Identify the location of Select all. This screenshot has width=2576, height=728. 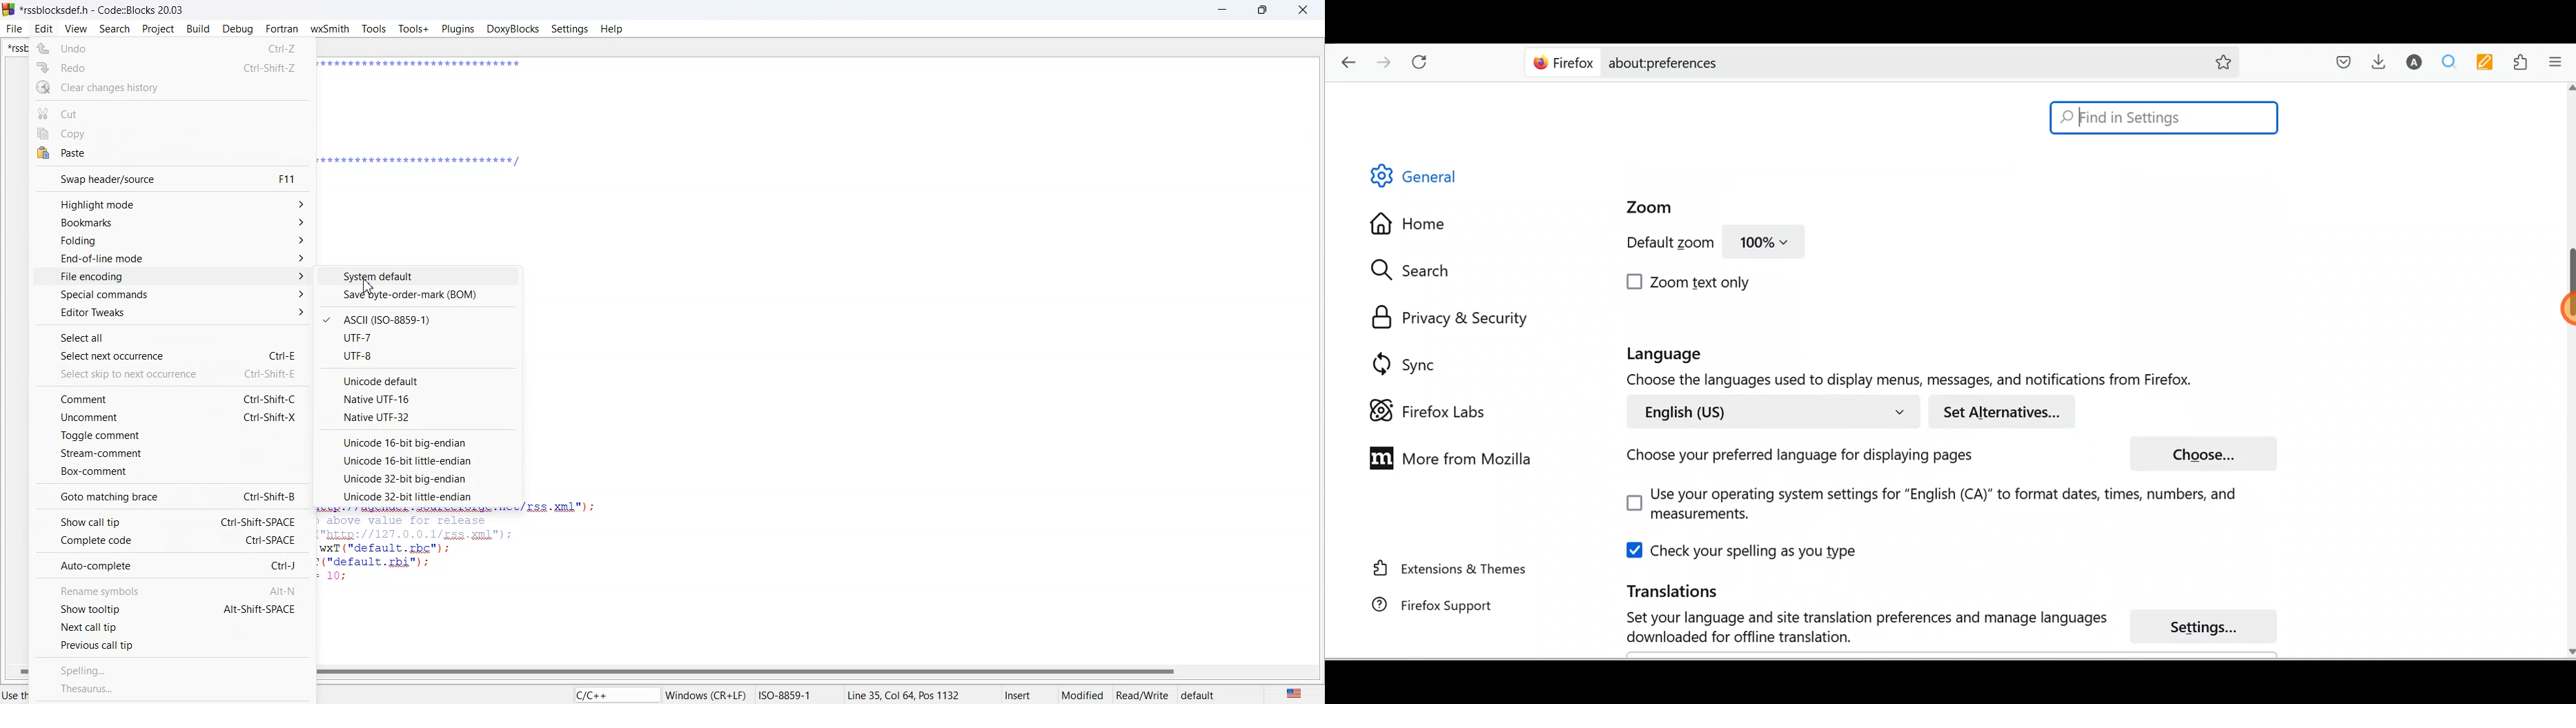
(173, 335).